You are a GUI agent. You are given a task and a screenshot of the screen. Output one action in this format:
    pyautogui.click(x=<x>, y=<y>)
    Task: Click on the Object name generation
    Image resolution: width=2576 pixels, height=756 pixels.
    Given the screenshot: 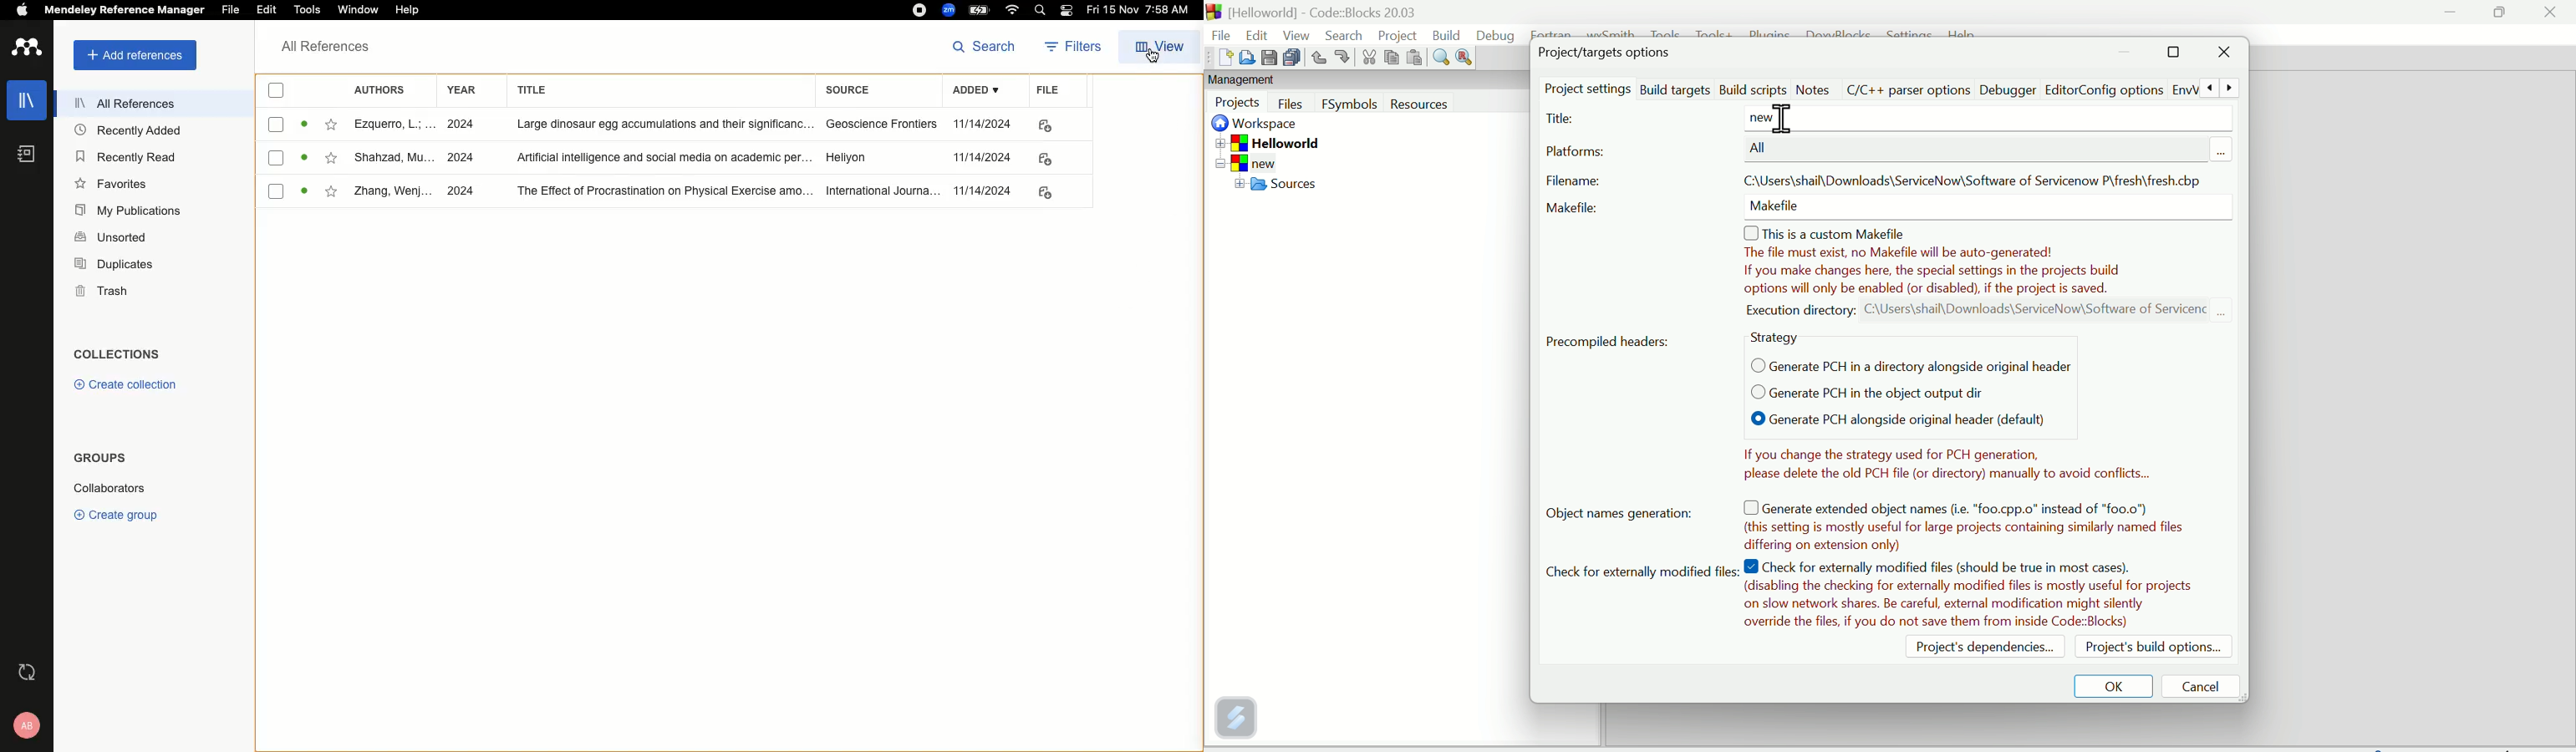 What is the action you would take?
    pyautogui.click(x=1632, y=515)
    